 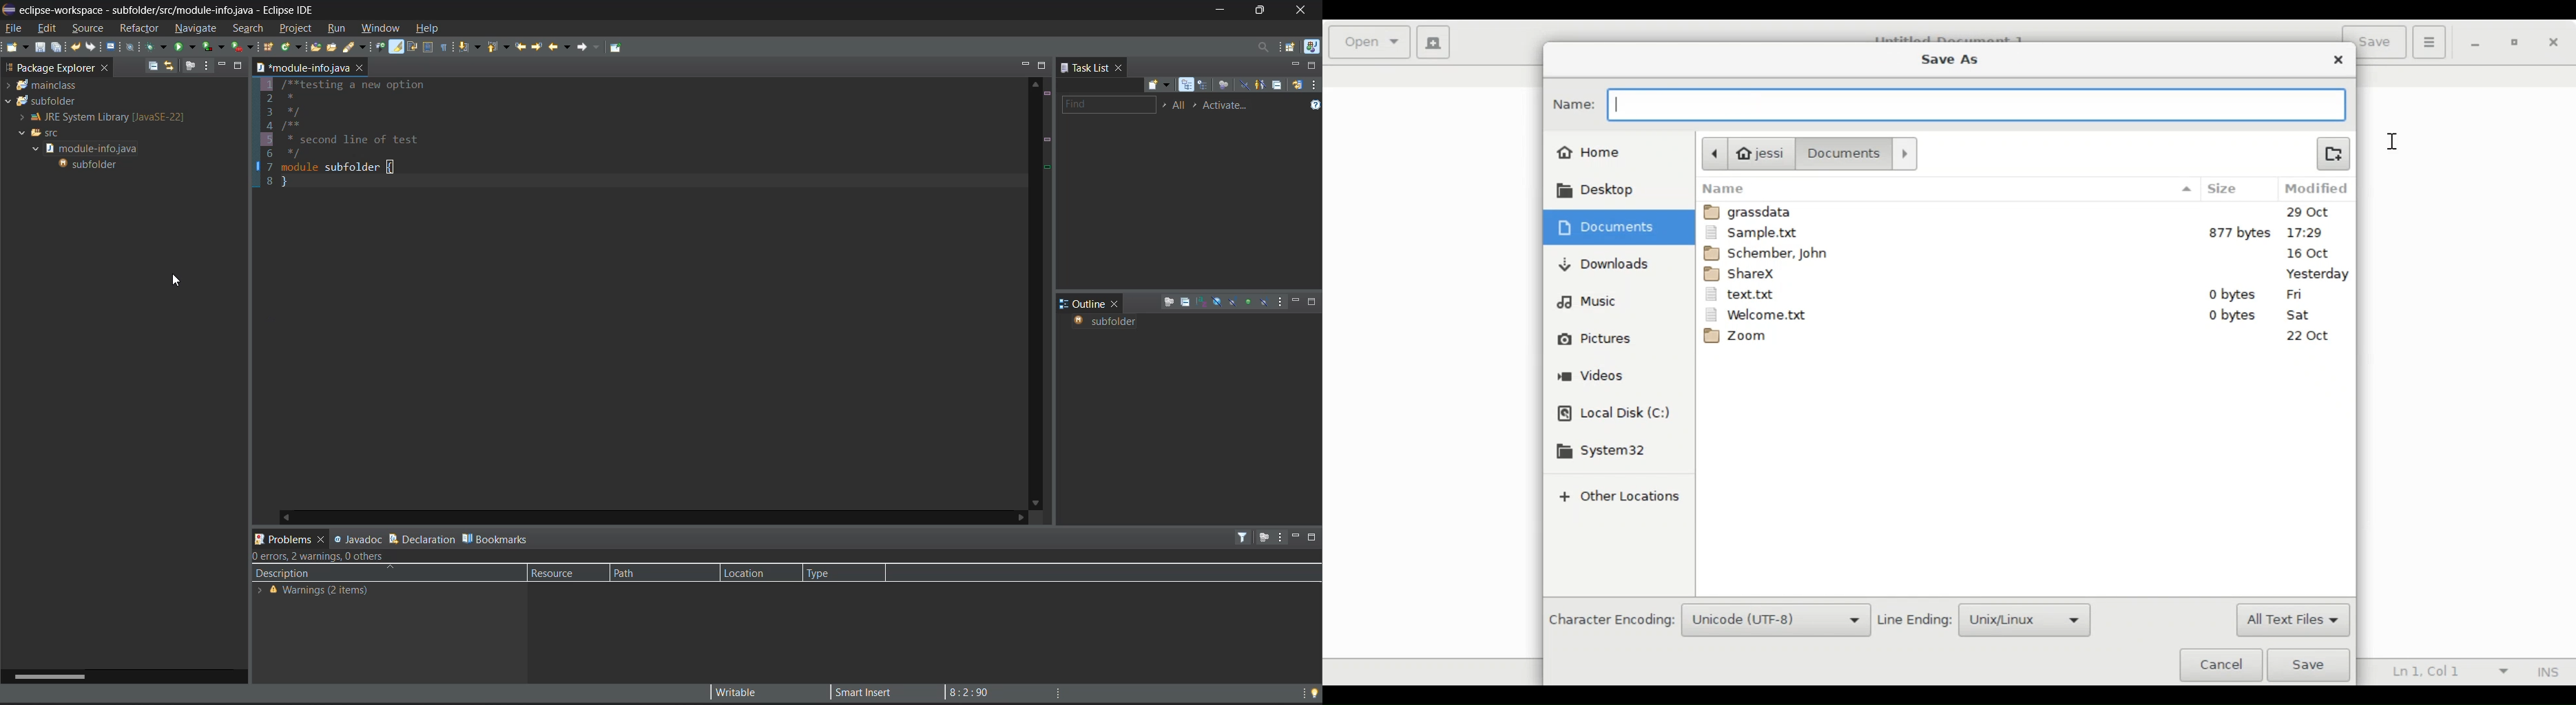 I want to click on Character Encoding, so click(x=1610, y=621).